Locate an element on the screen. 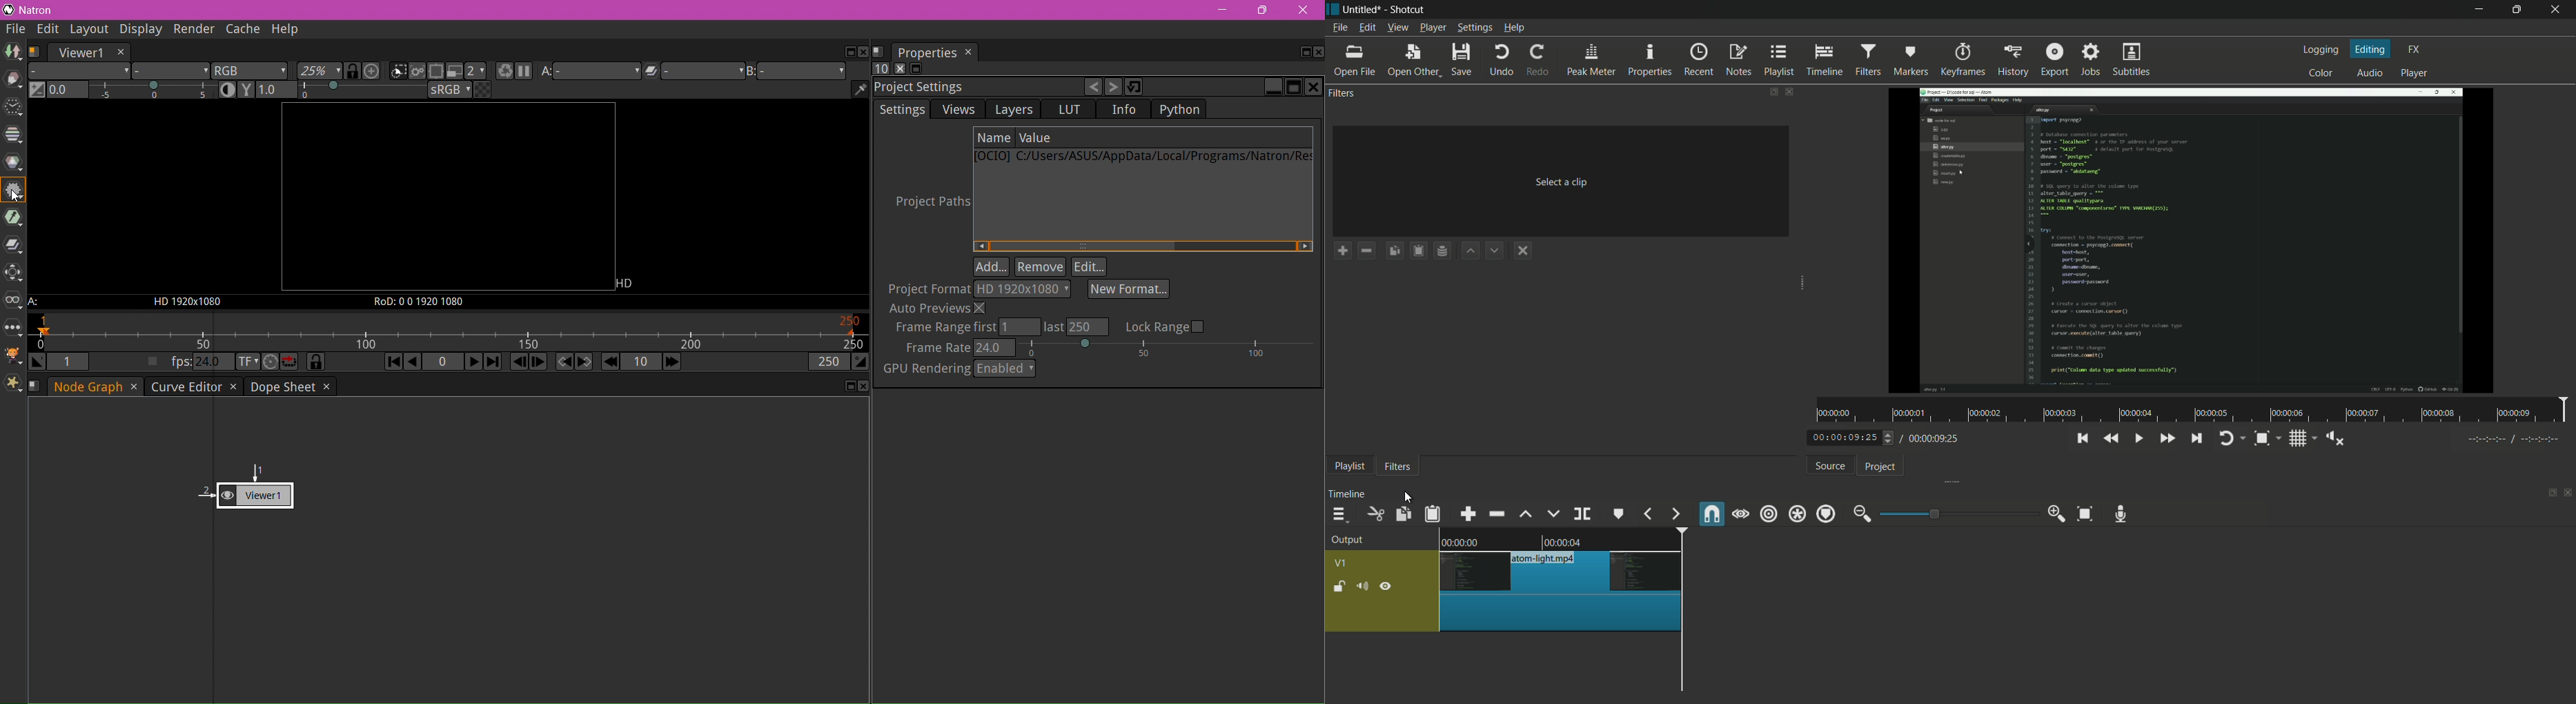 The width and height of the screenshot is (2576, 728). minimize is located at coordinates (2477, 10).